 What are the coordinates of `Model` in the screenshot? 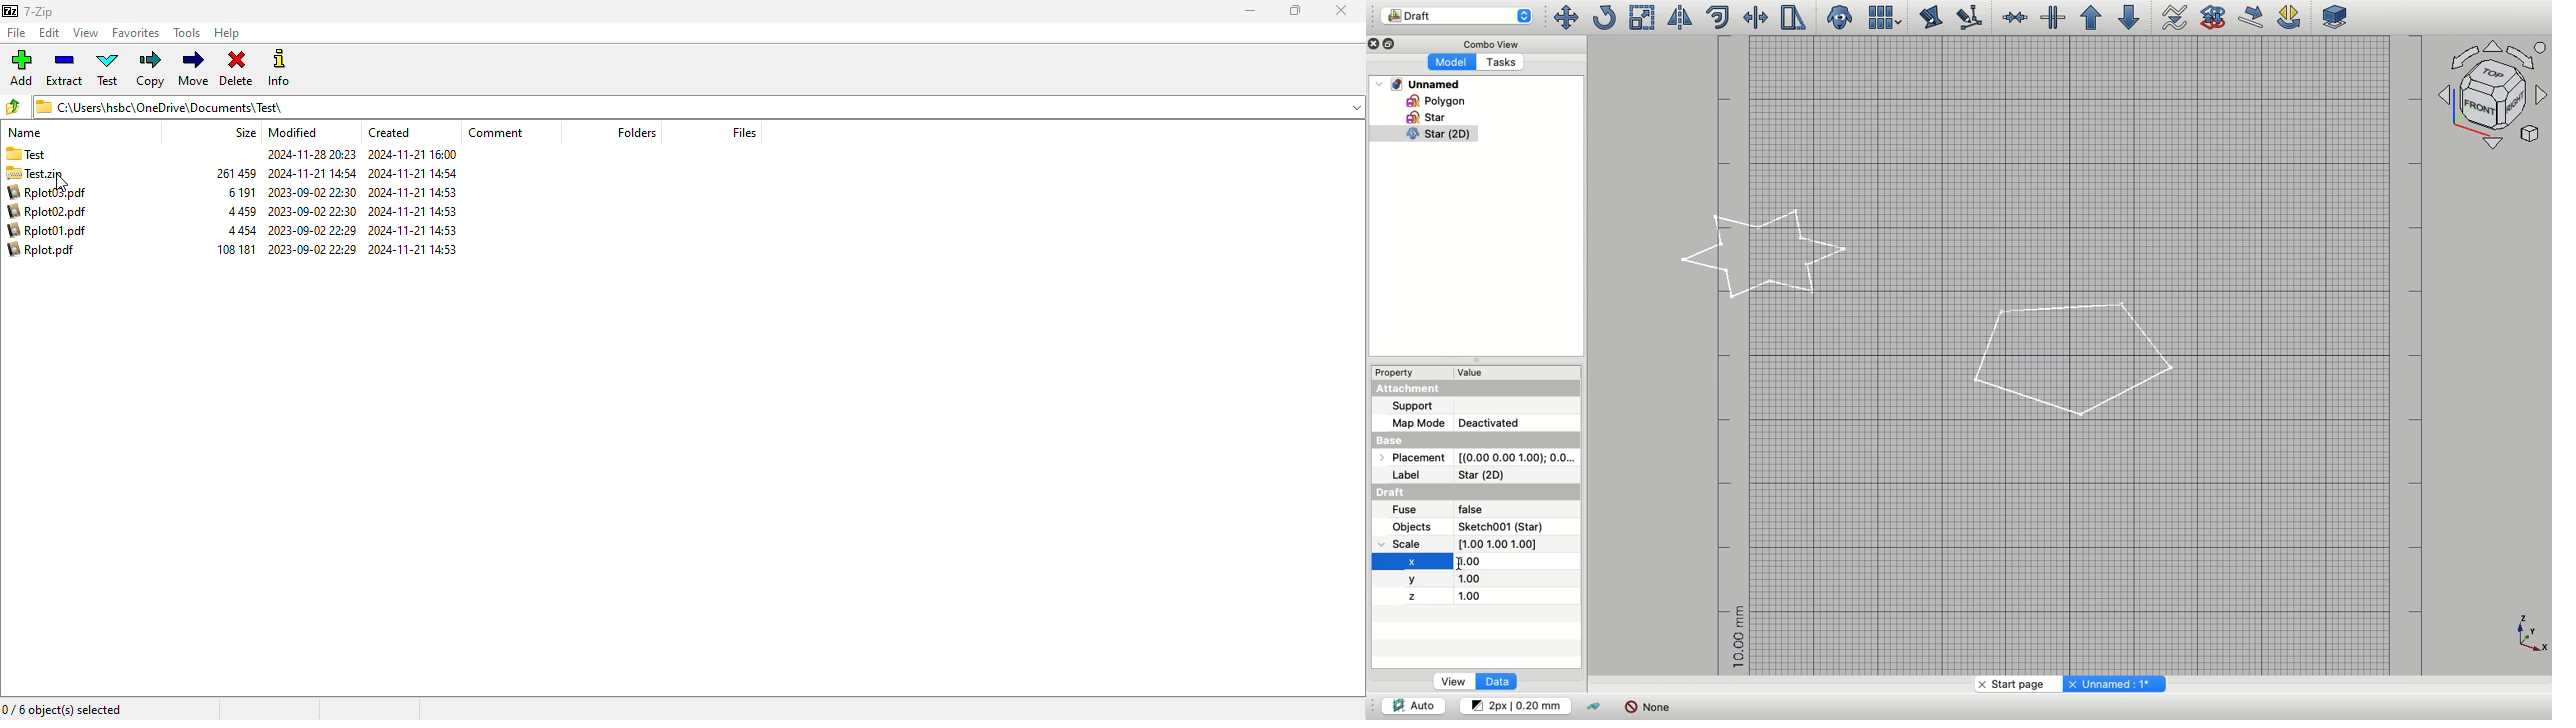 It's located at (1450, 63).